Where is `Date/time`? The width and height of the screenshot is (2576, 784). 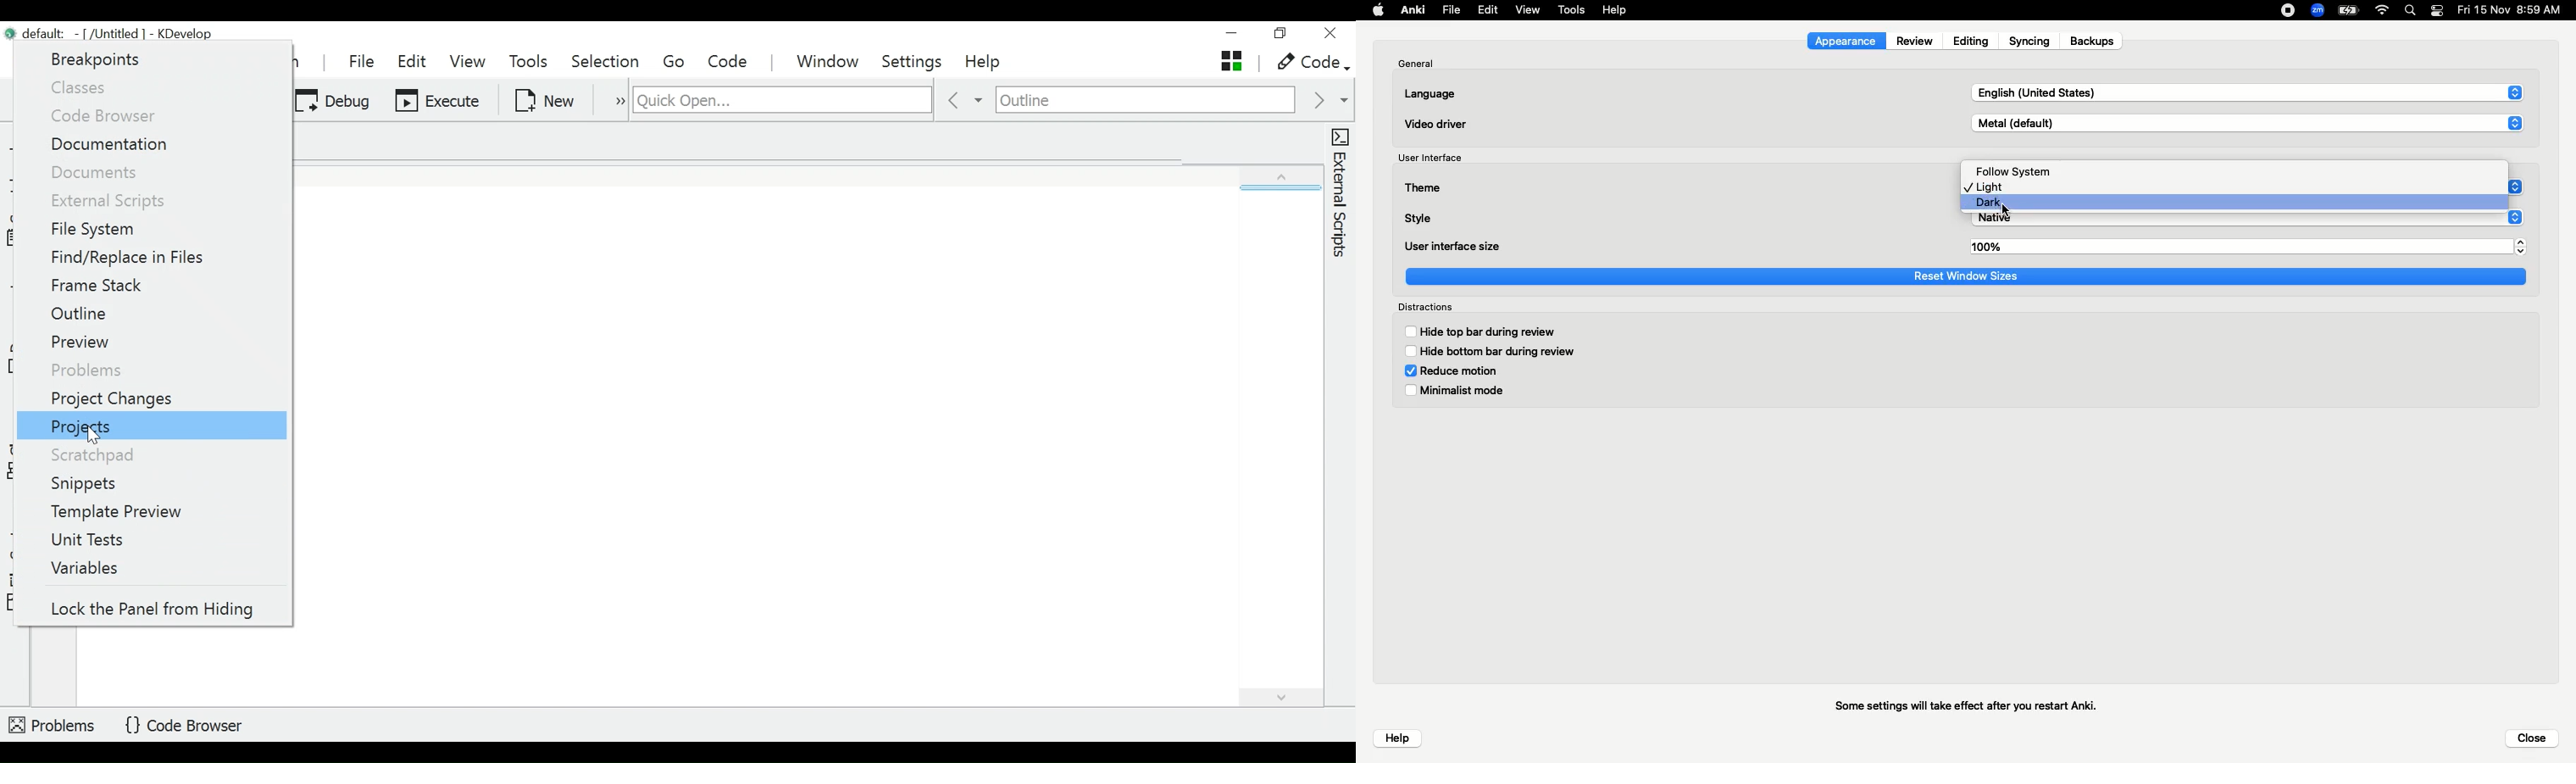 Date/time is located at coordinates (2509, 11).